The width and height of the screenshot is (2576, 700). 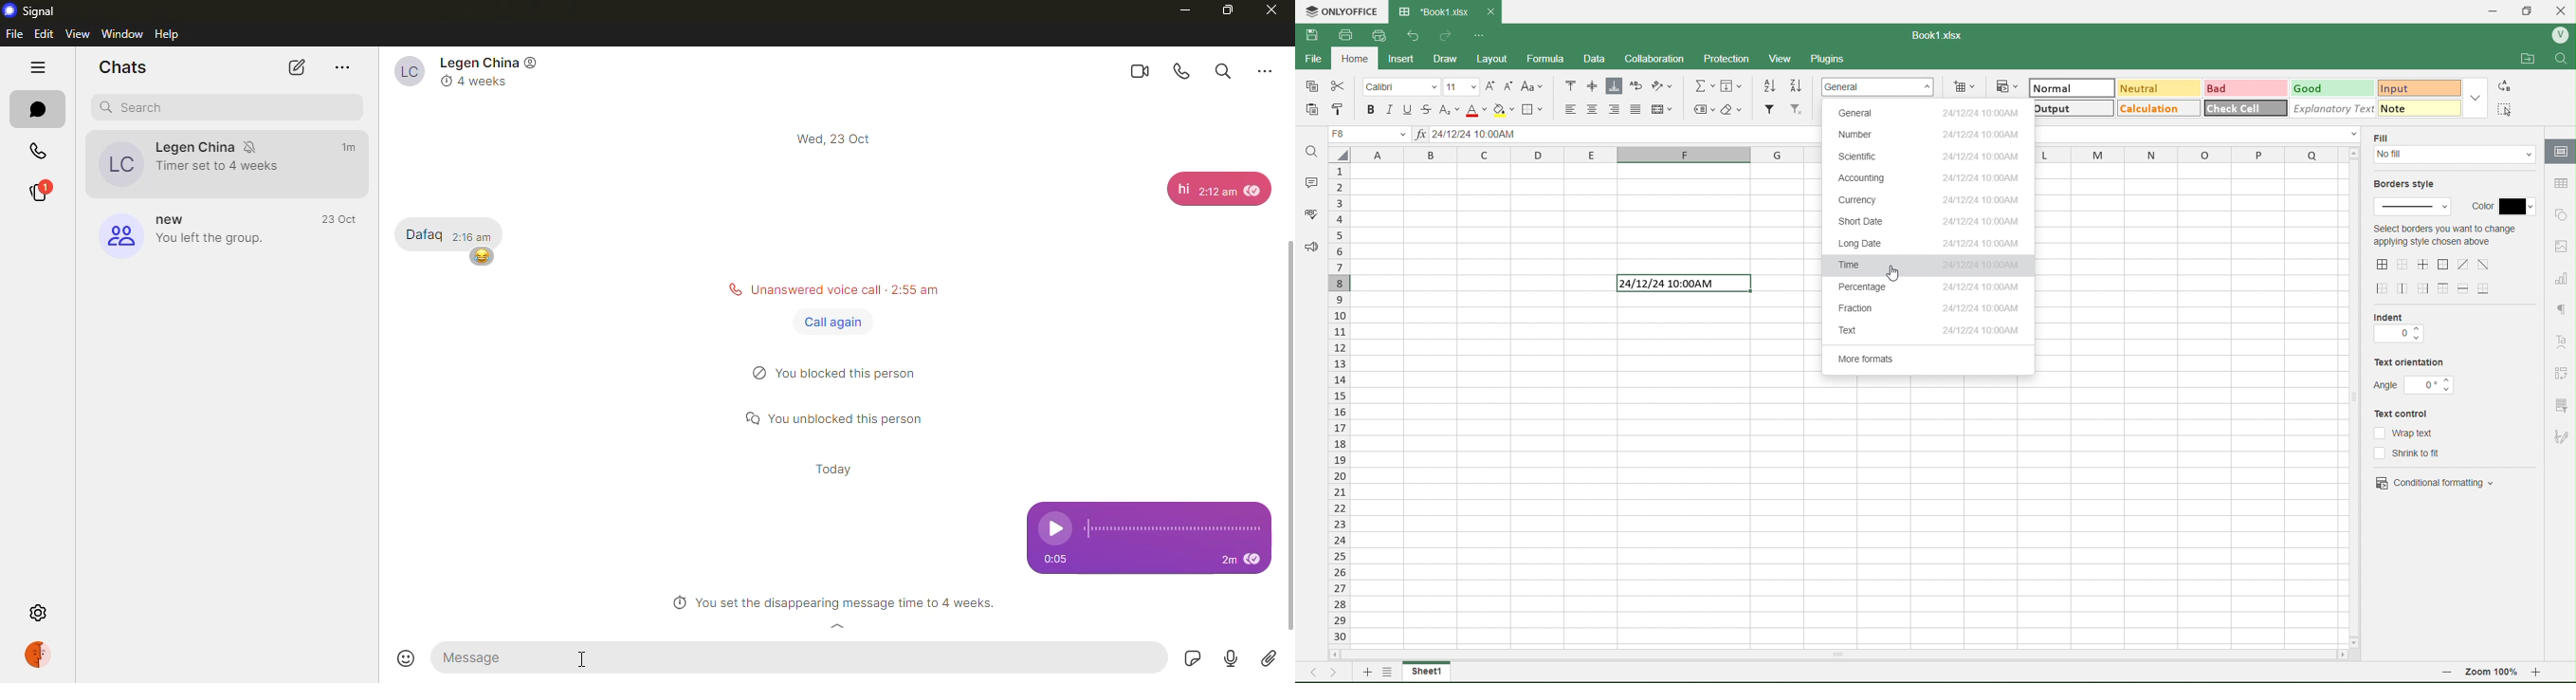 I want to click on View, so click(x=1787, y=59).